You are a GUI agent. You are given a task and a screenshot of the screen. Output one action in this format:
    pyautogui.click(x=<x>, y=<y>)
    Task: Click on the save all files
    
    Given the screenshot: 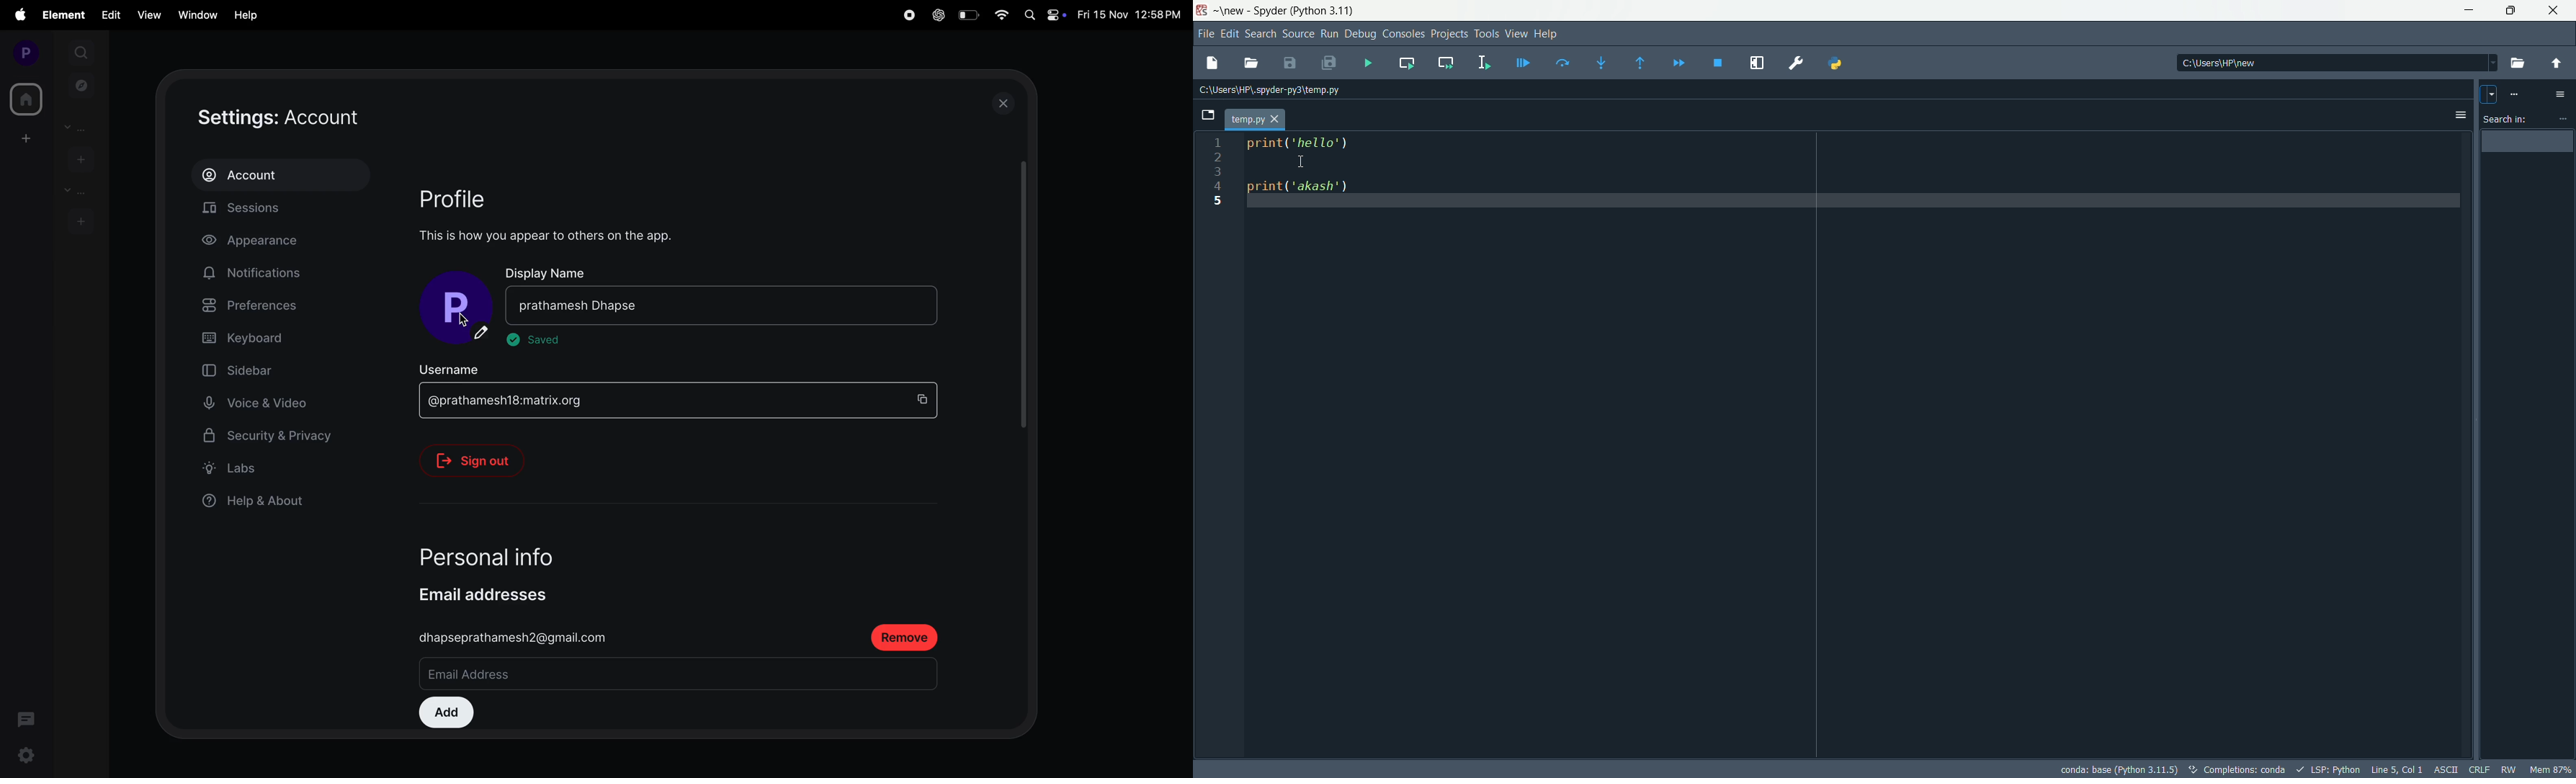 What is the action you would take?
    pyautogui.click(x=1331, y=62)
    